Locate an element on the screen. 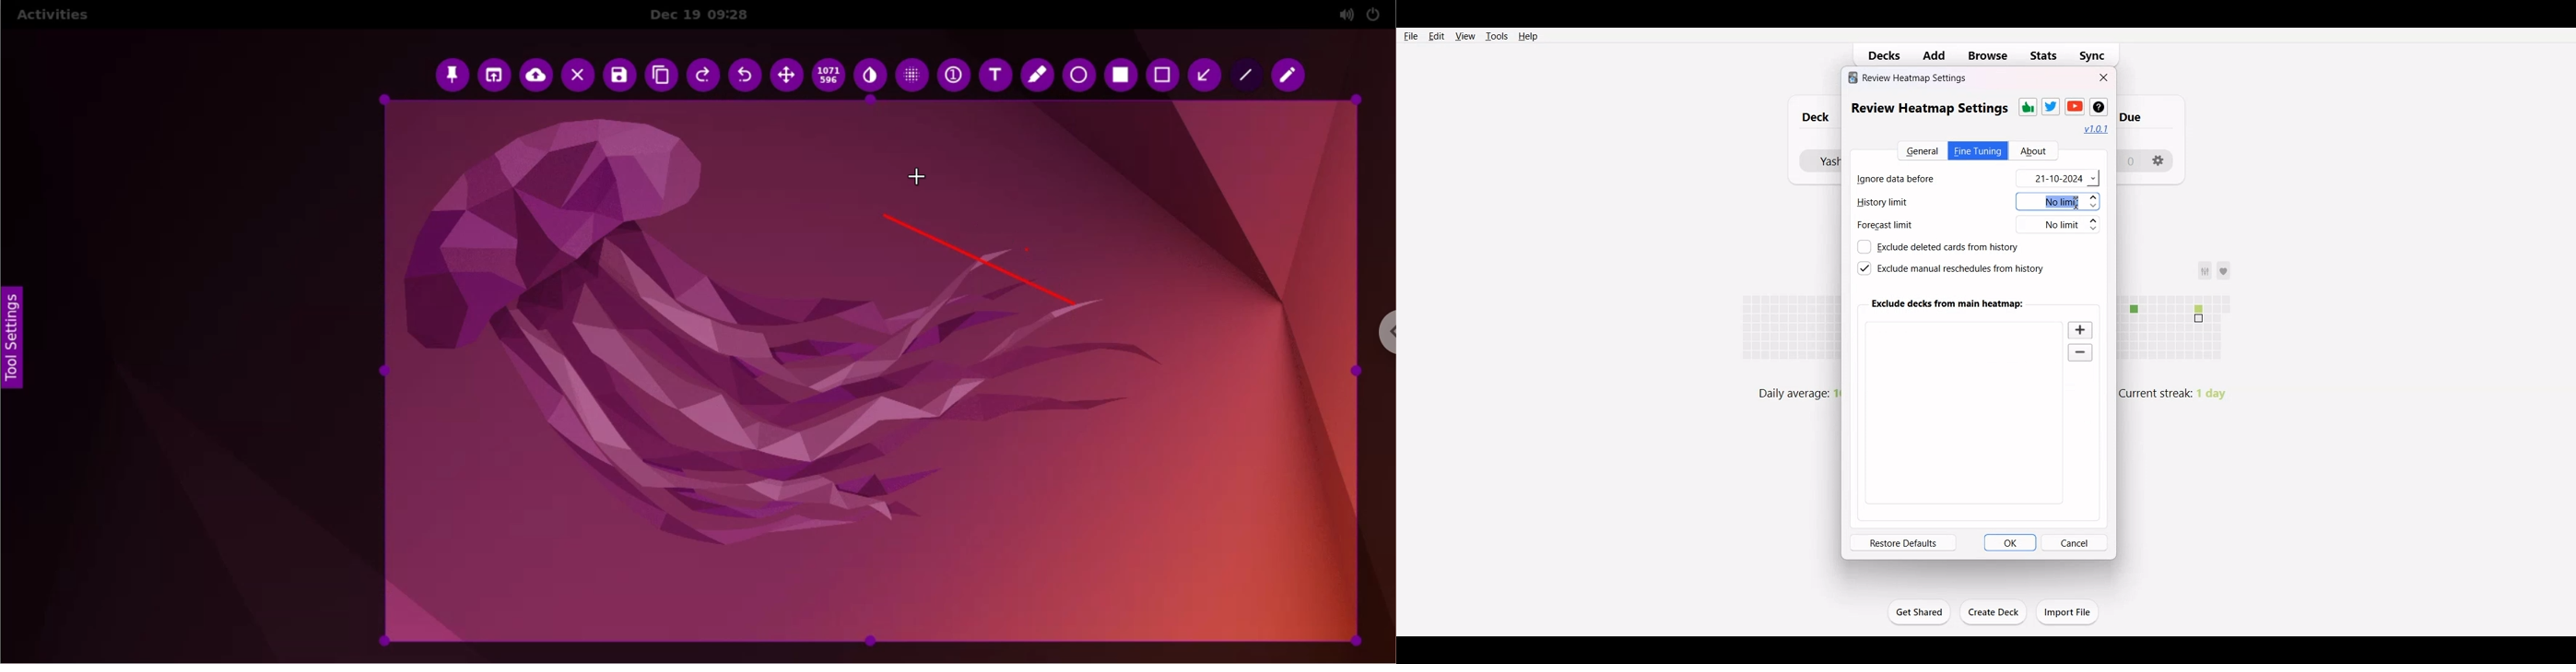 This screenshot has width=2576, height=672. Fine Tuning is located at coordinates (1978, 150).